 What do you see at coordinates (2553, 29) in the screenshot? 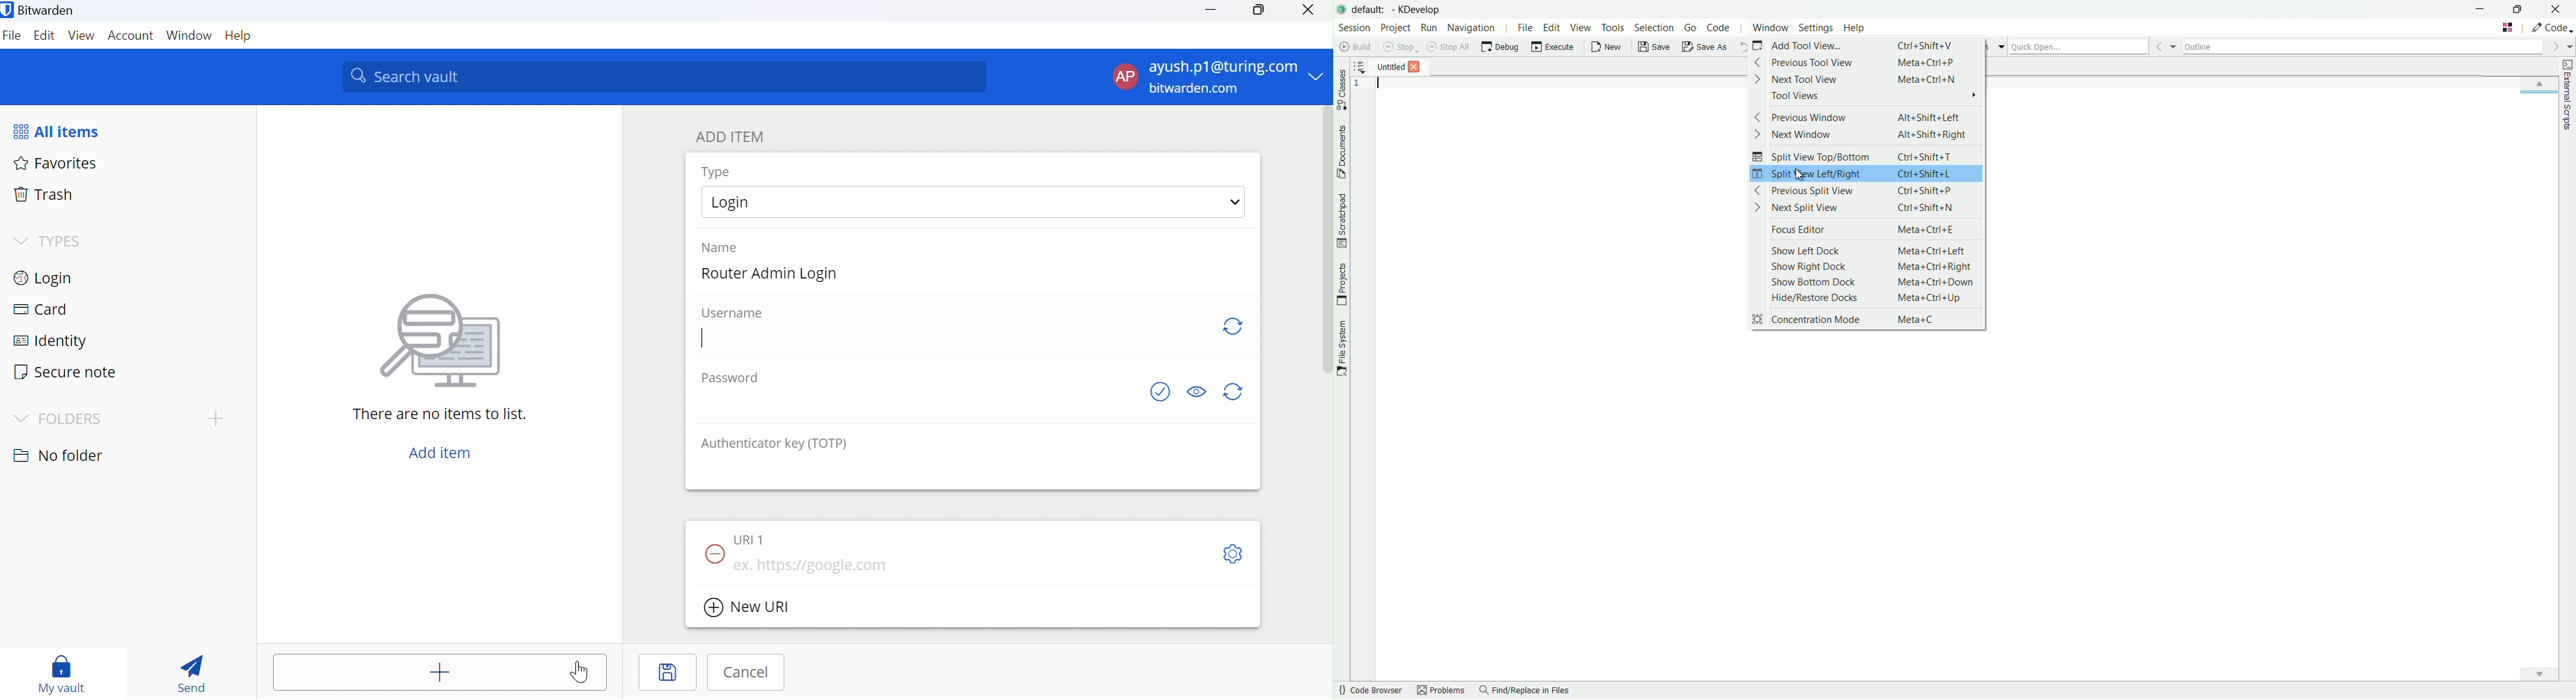
I see `execute actions to change the area` at bounding box center [2553, 29].